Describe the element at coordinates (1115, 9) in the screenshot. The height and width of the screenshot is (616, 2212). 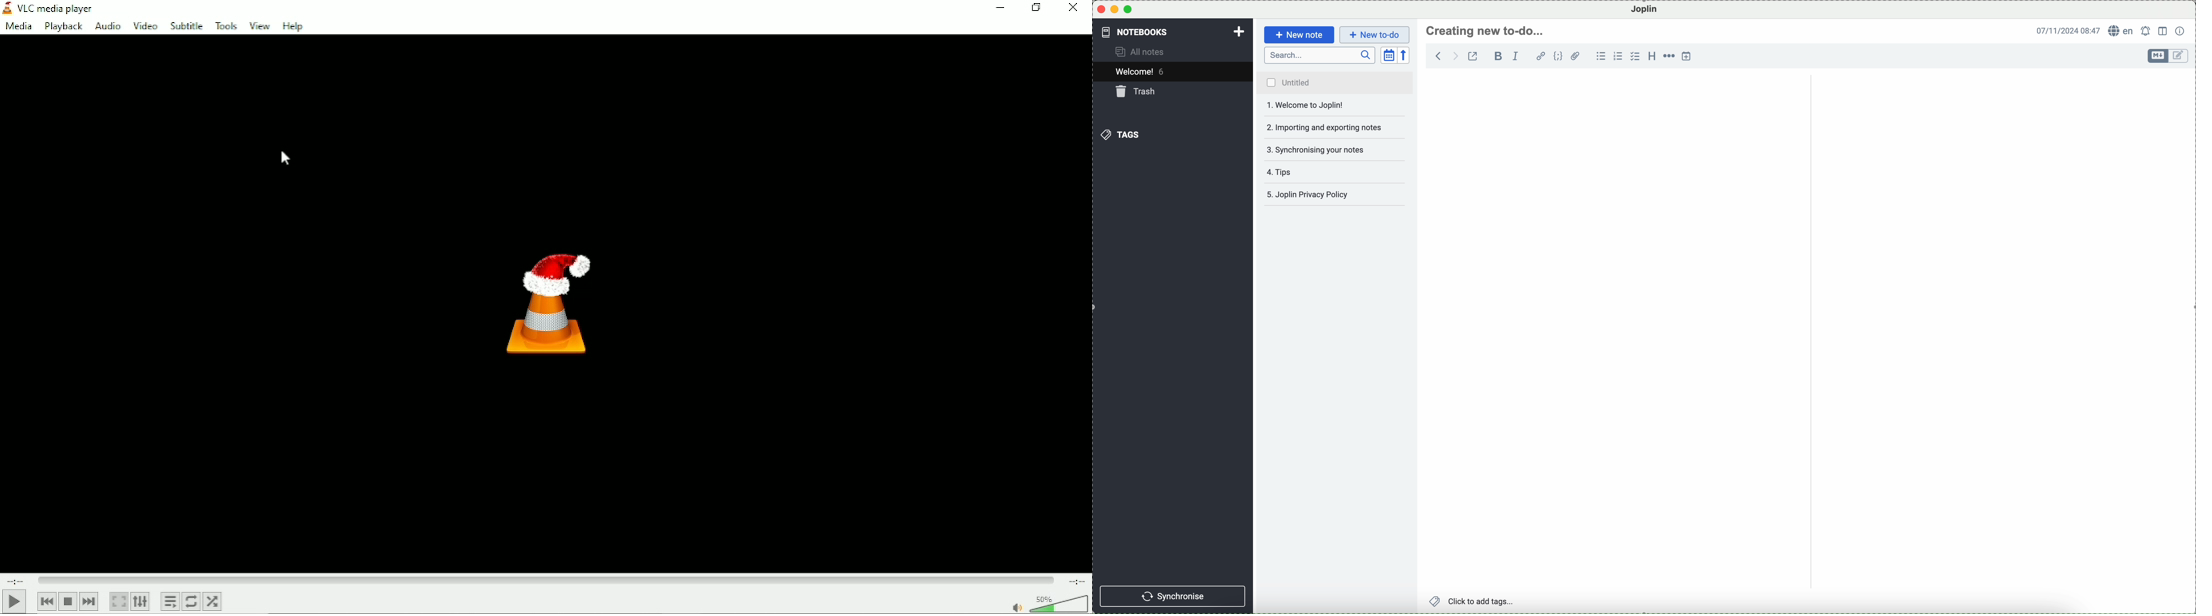
I see `minimize` at that location.